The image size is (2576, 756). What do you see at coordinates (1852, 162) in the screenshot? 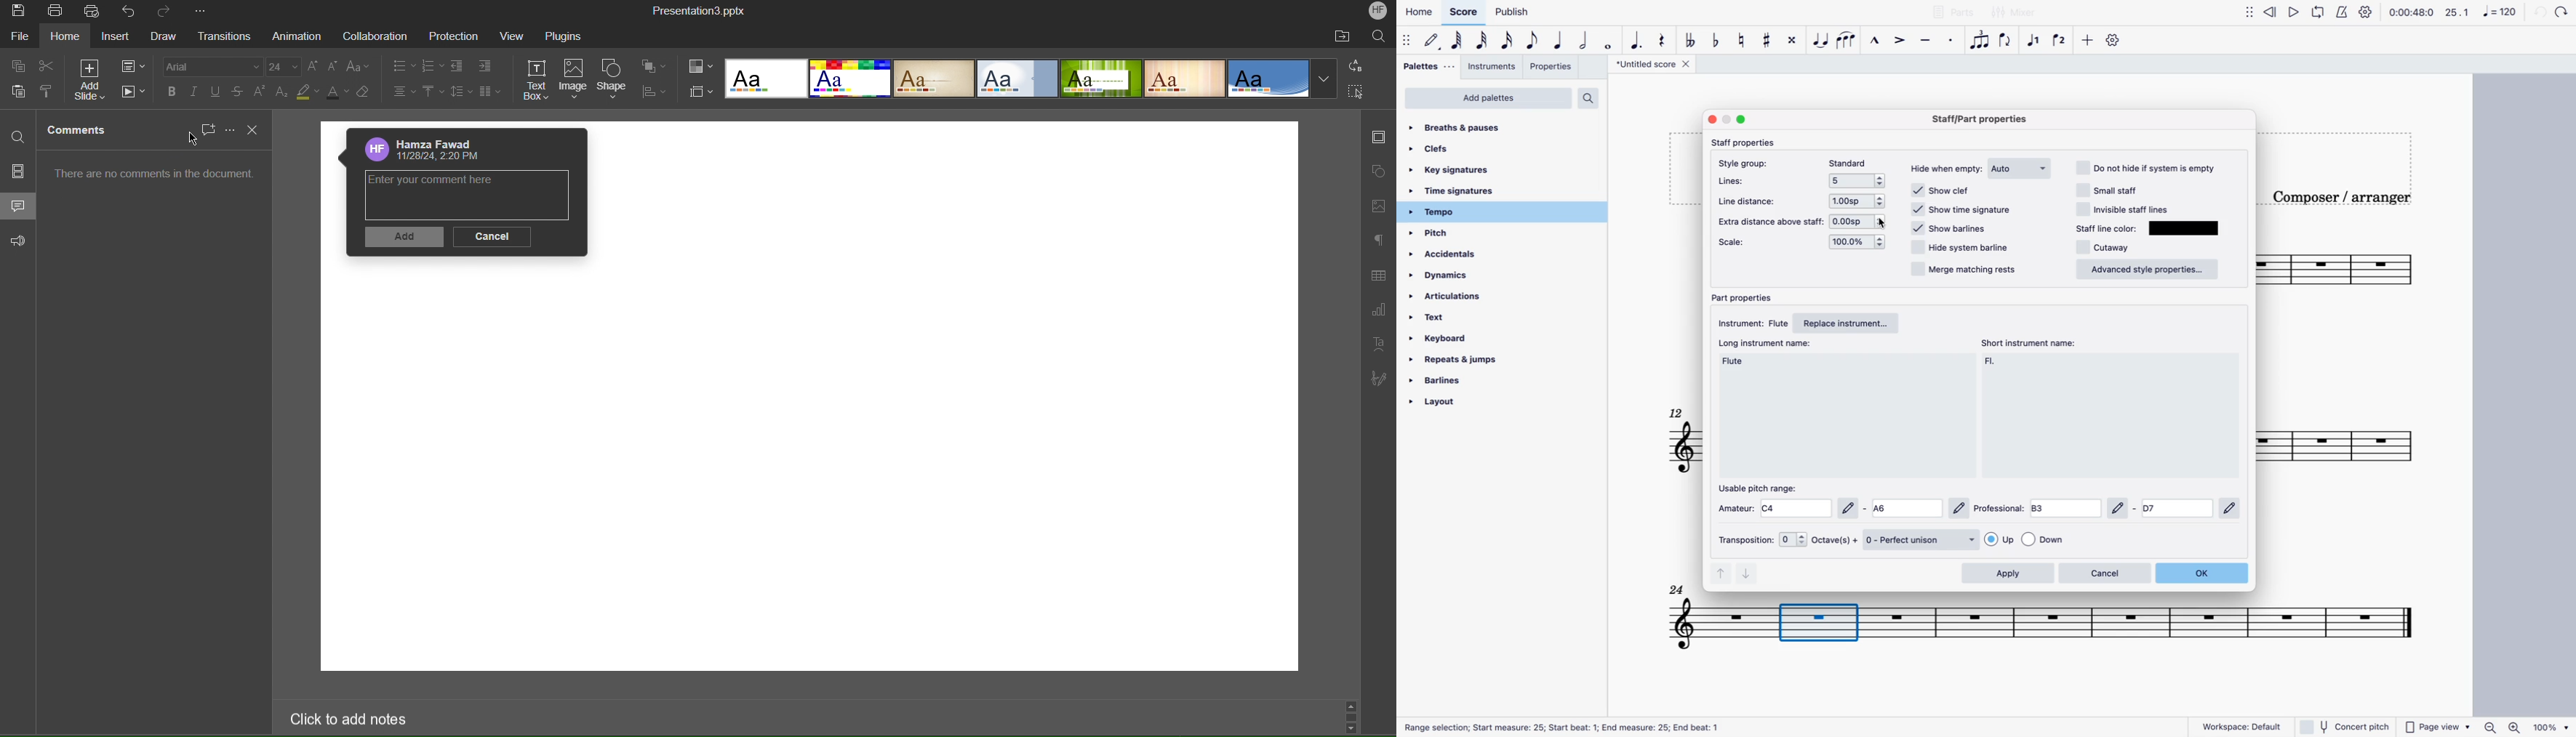
I see `standard` at bounding box center [1852, 162].